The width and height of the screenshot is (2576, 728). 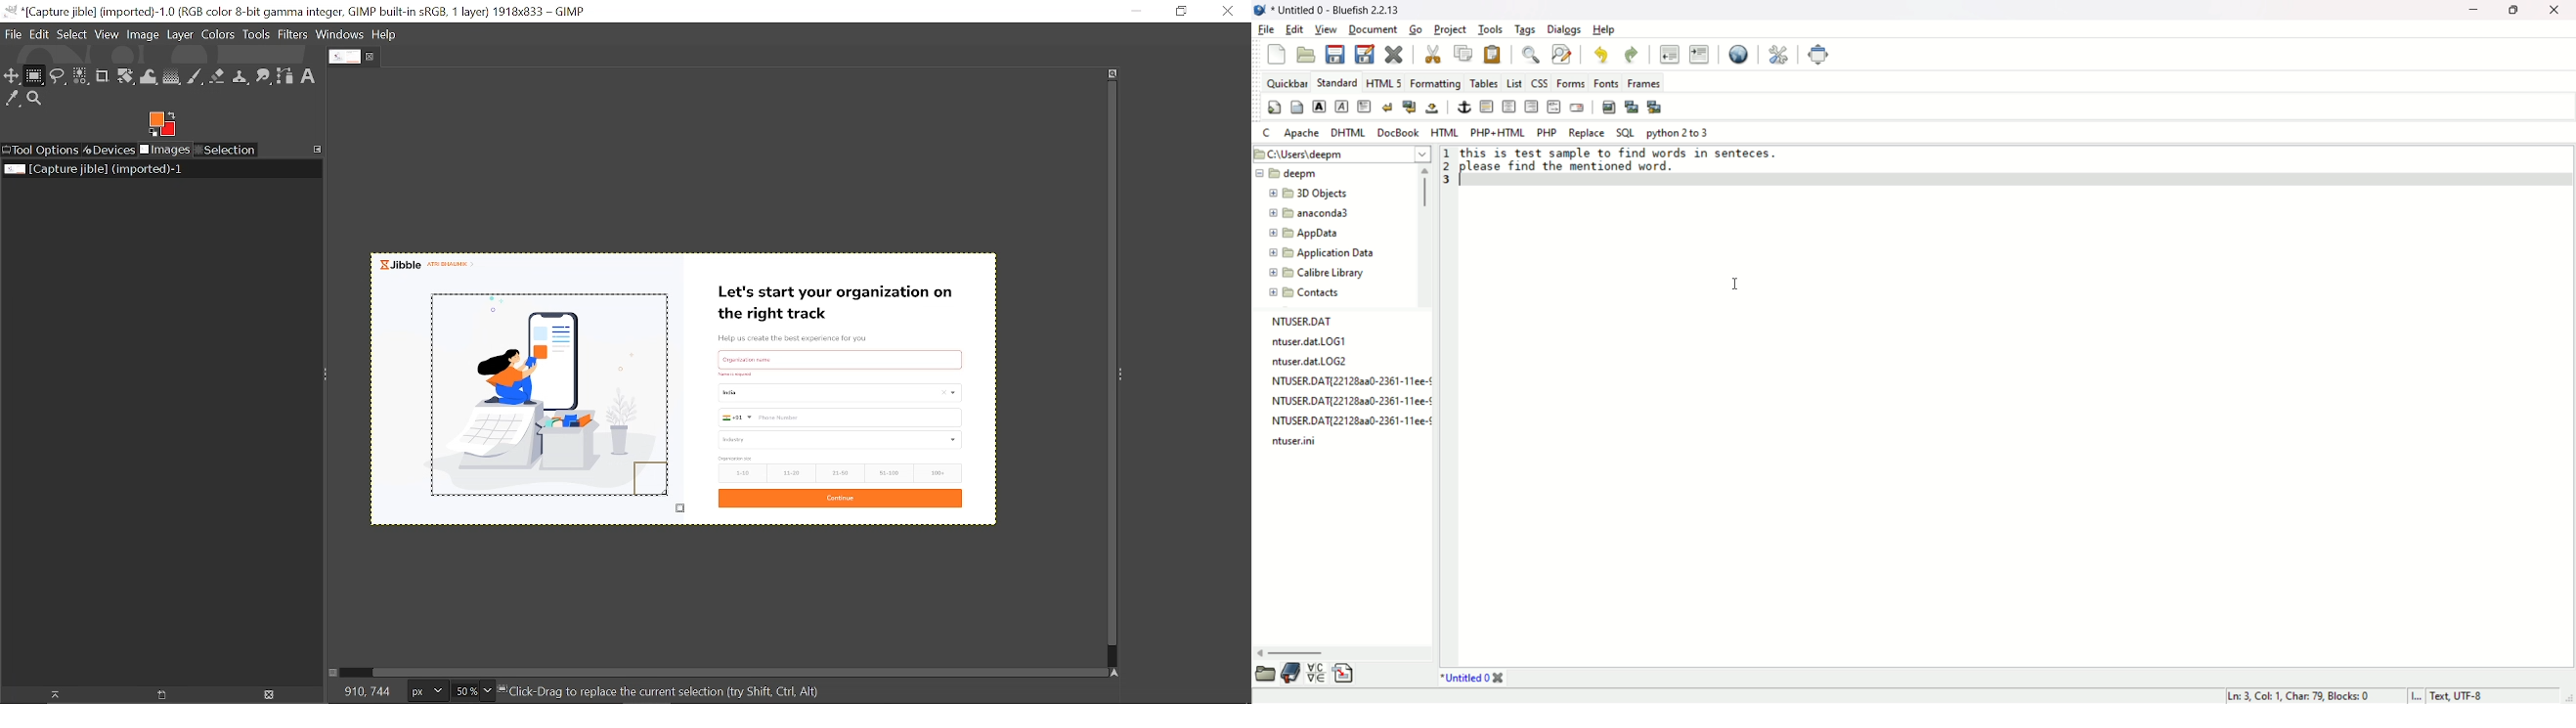 What do you see at coordinates (1316, 273) in the screenshot?
I see `calibre library` at bounding box center [1316, 273].